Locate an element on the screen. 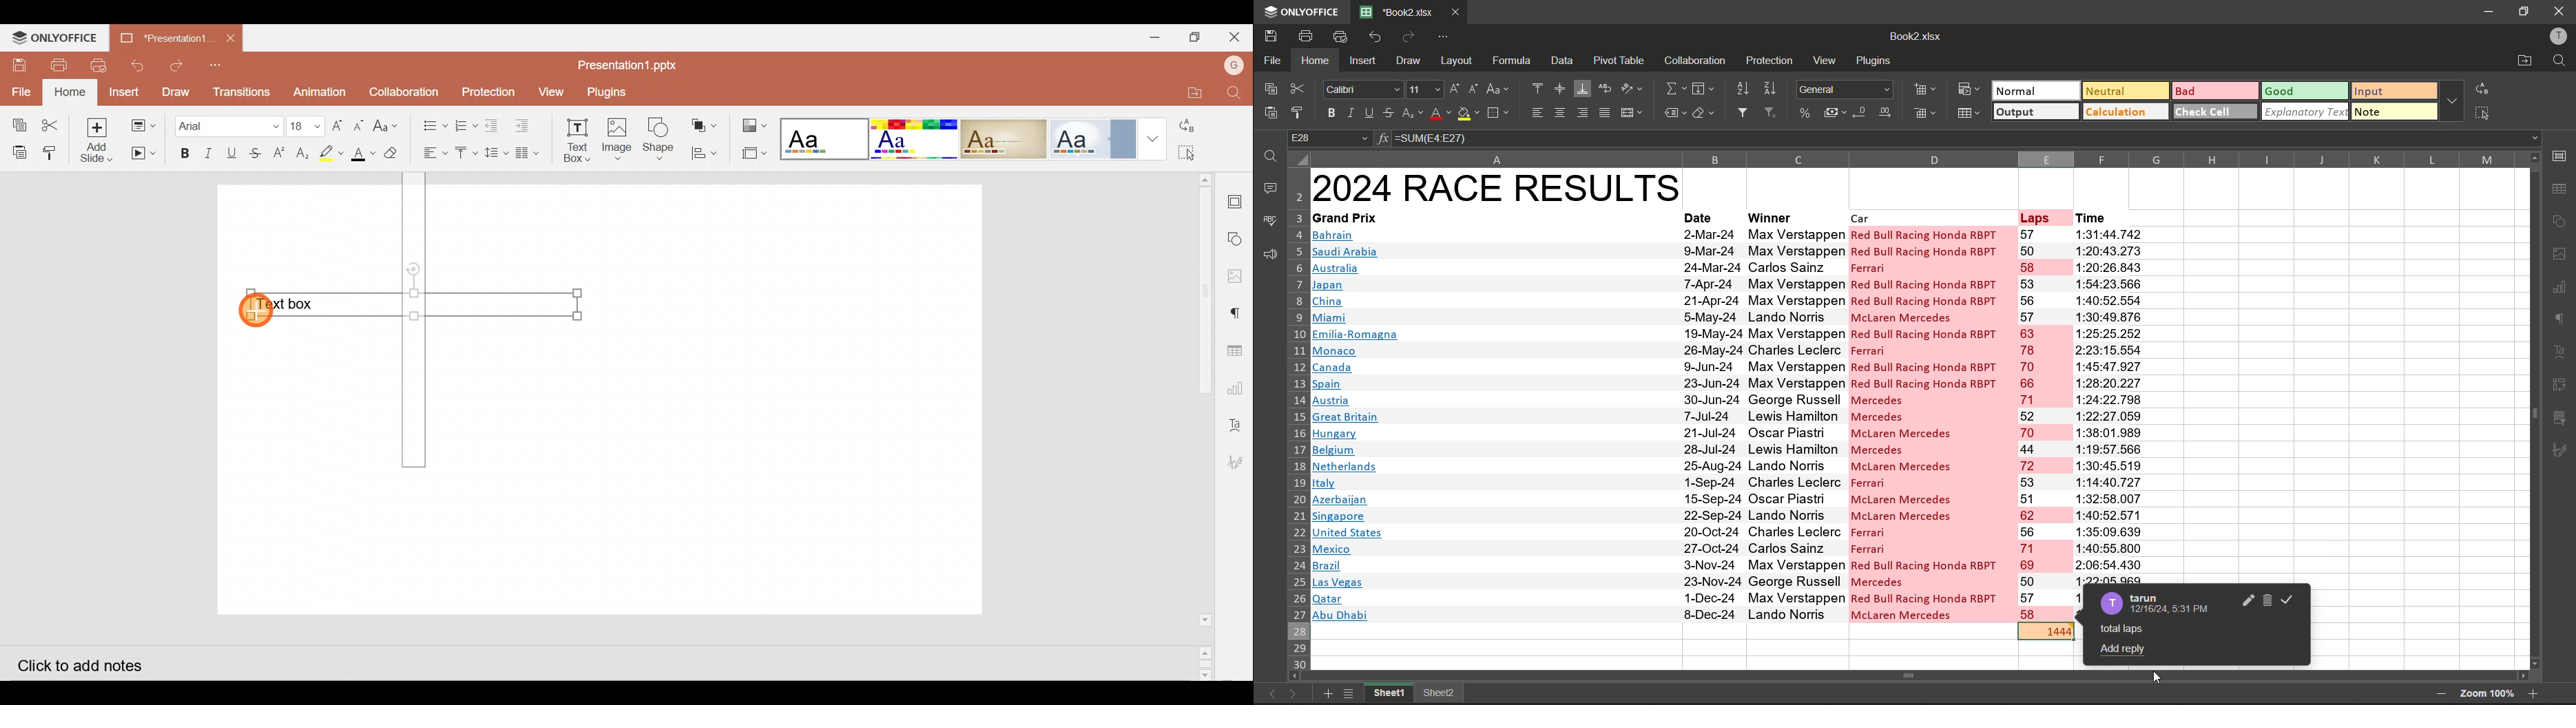  Account name is located at coordinates (1233, 64).